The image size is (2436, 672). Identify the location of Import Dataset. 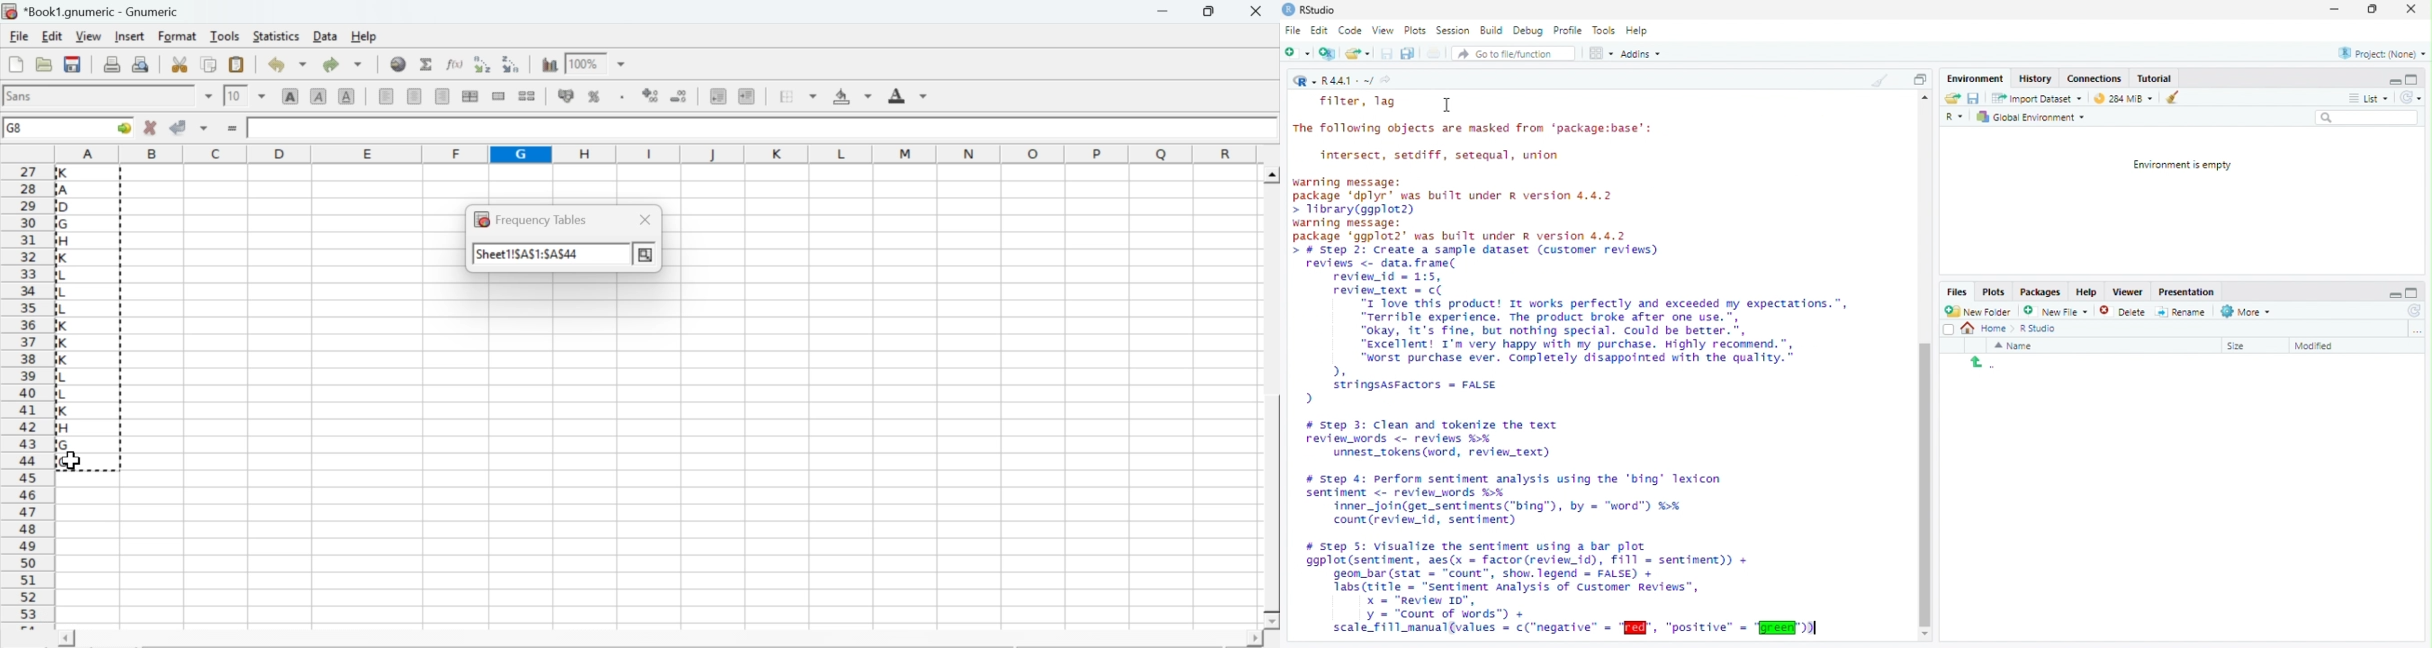
(2040, 99).